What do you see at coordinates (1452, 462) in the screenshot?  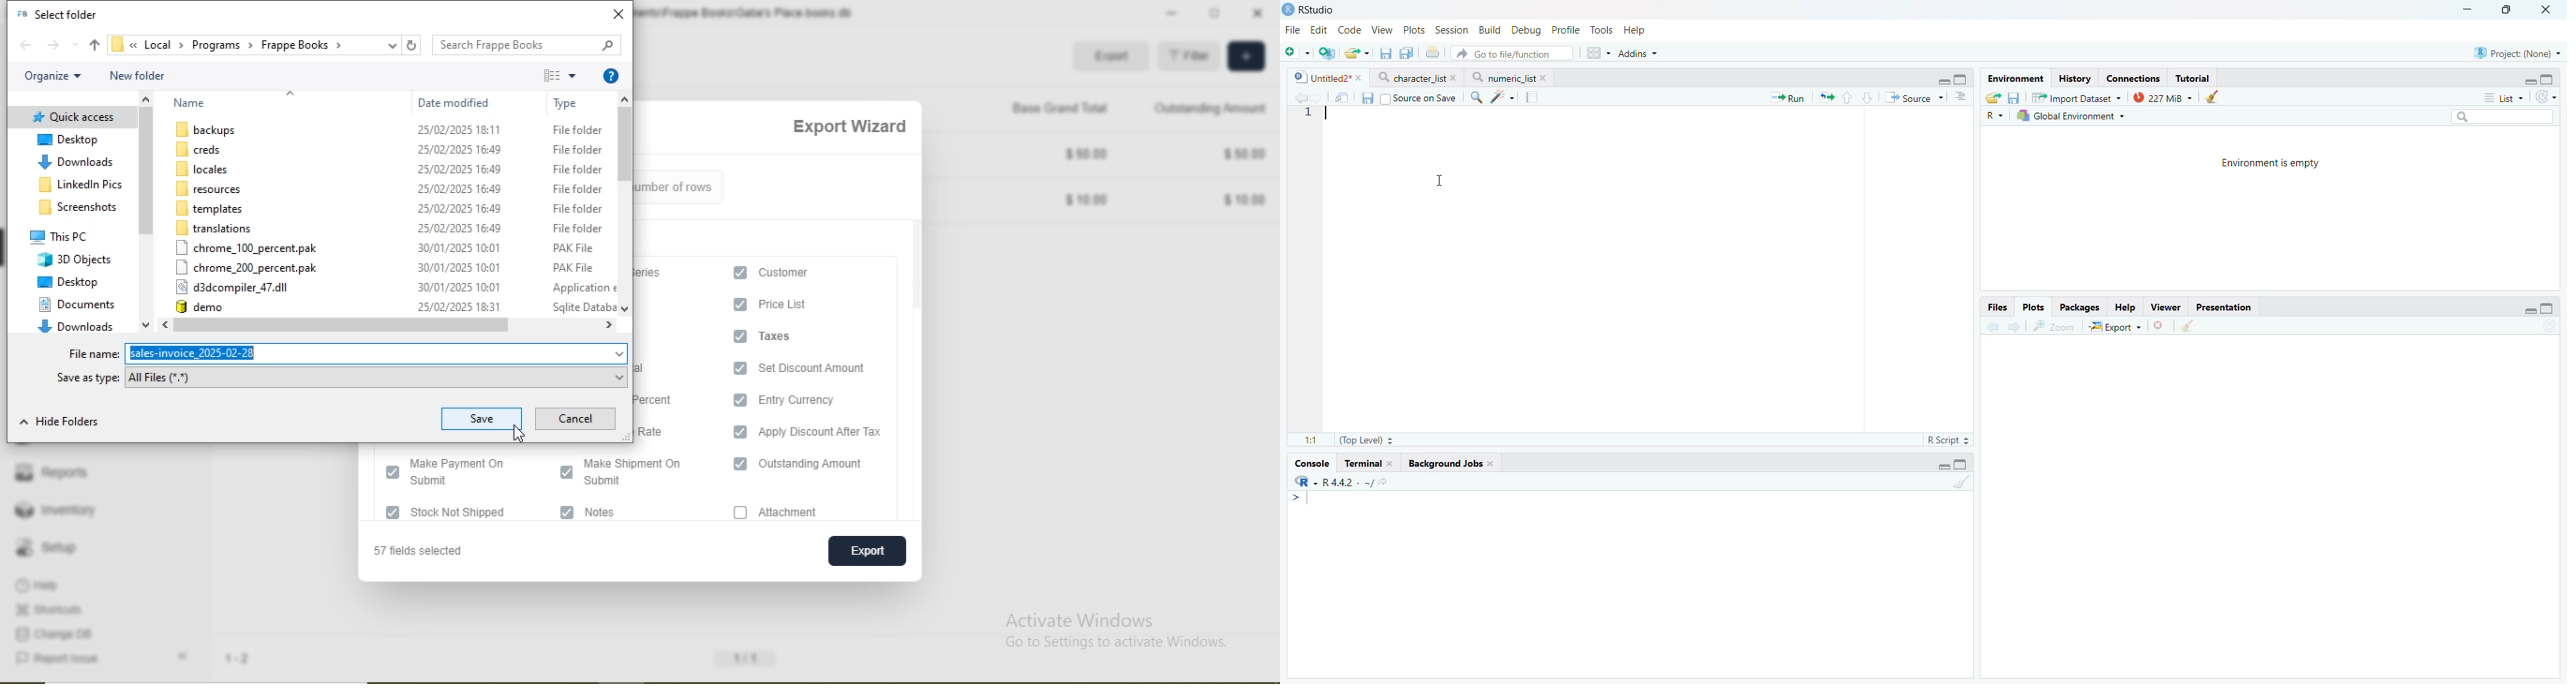 I see `Background Jobs` at bounding box center [1452, 462].